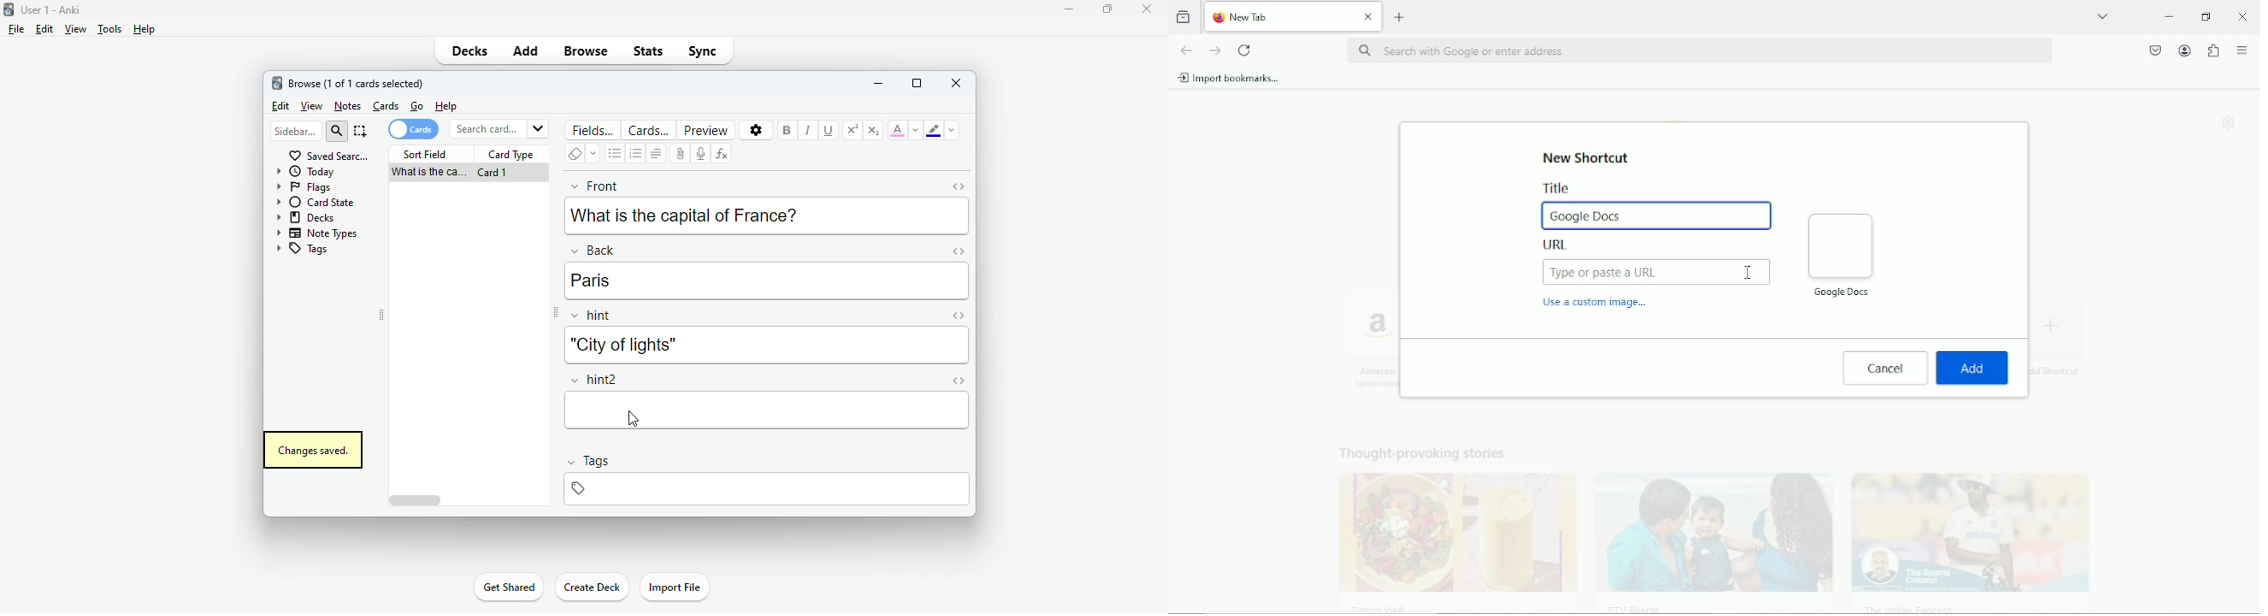  I want to click on bold, so click(786, 129).